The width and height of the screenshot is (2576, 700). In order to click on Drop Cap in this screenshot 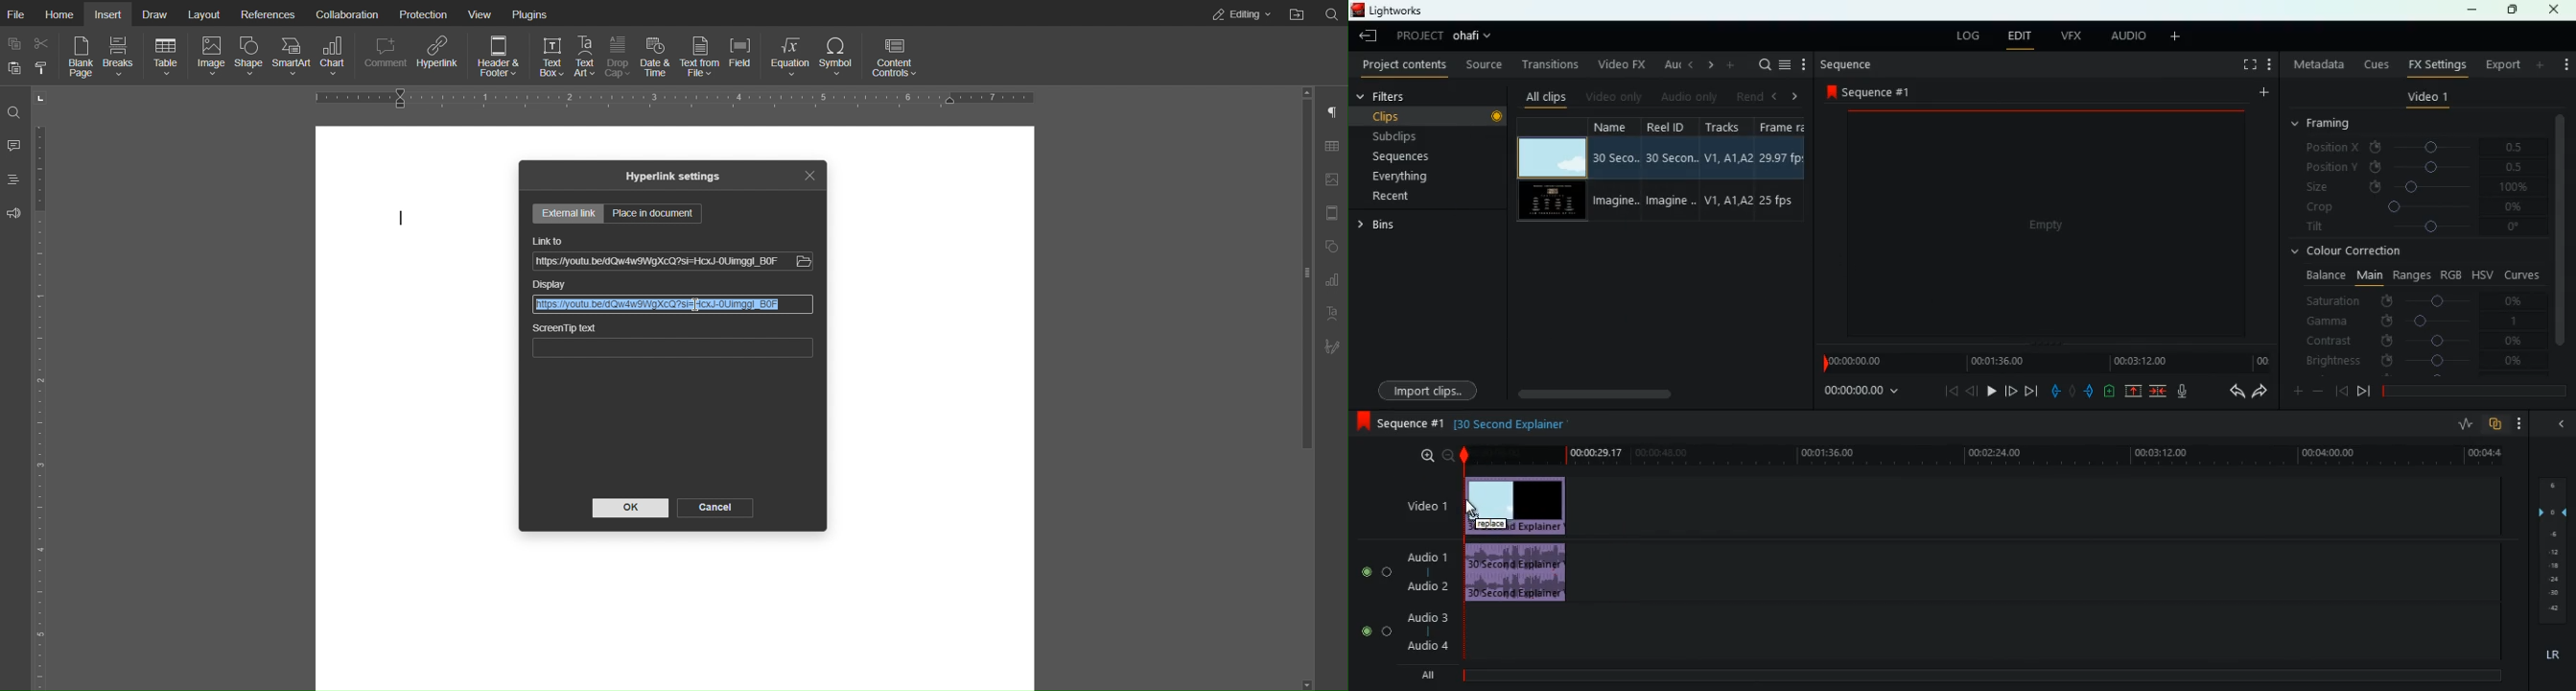, I will do `click(620, 57)`.